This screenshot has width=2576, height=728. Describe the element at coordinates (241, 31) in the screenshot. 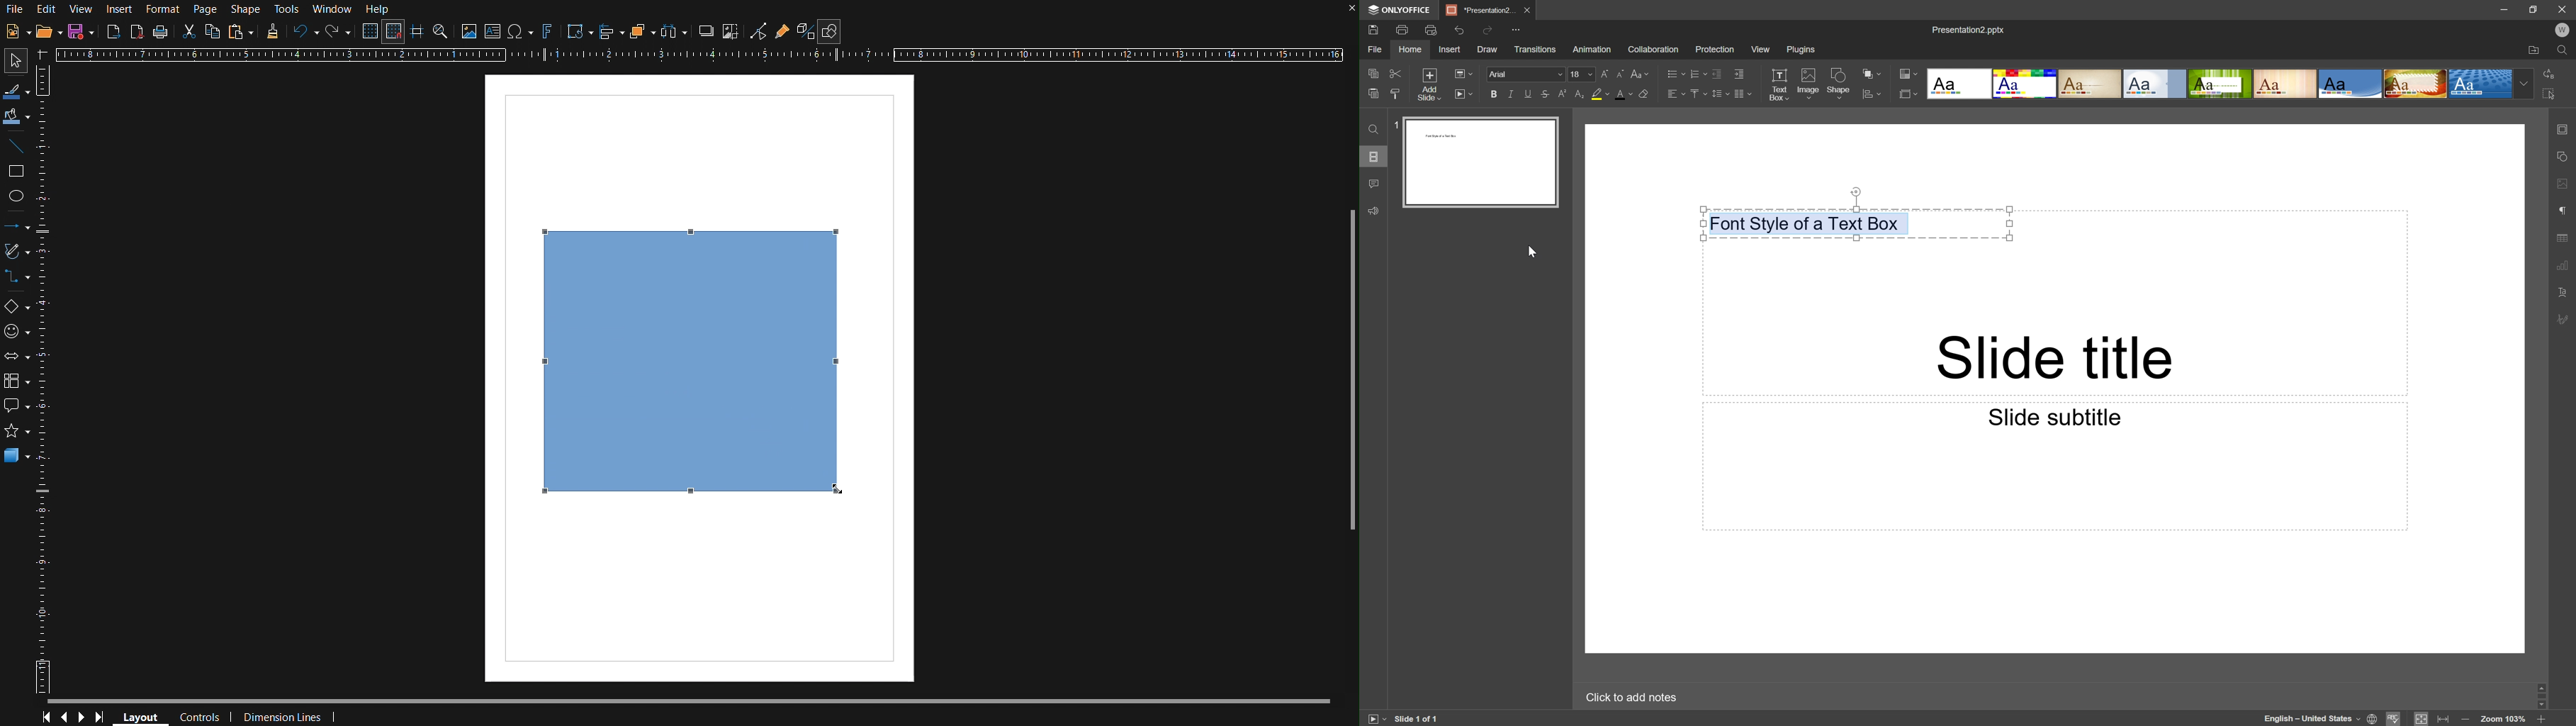

I see `Paste` at that location.